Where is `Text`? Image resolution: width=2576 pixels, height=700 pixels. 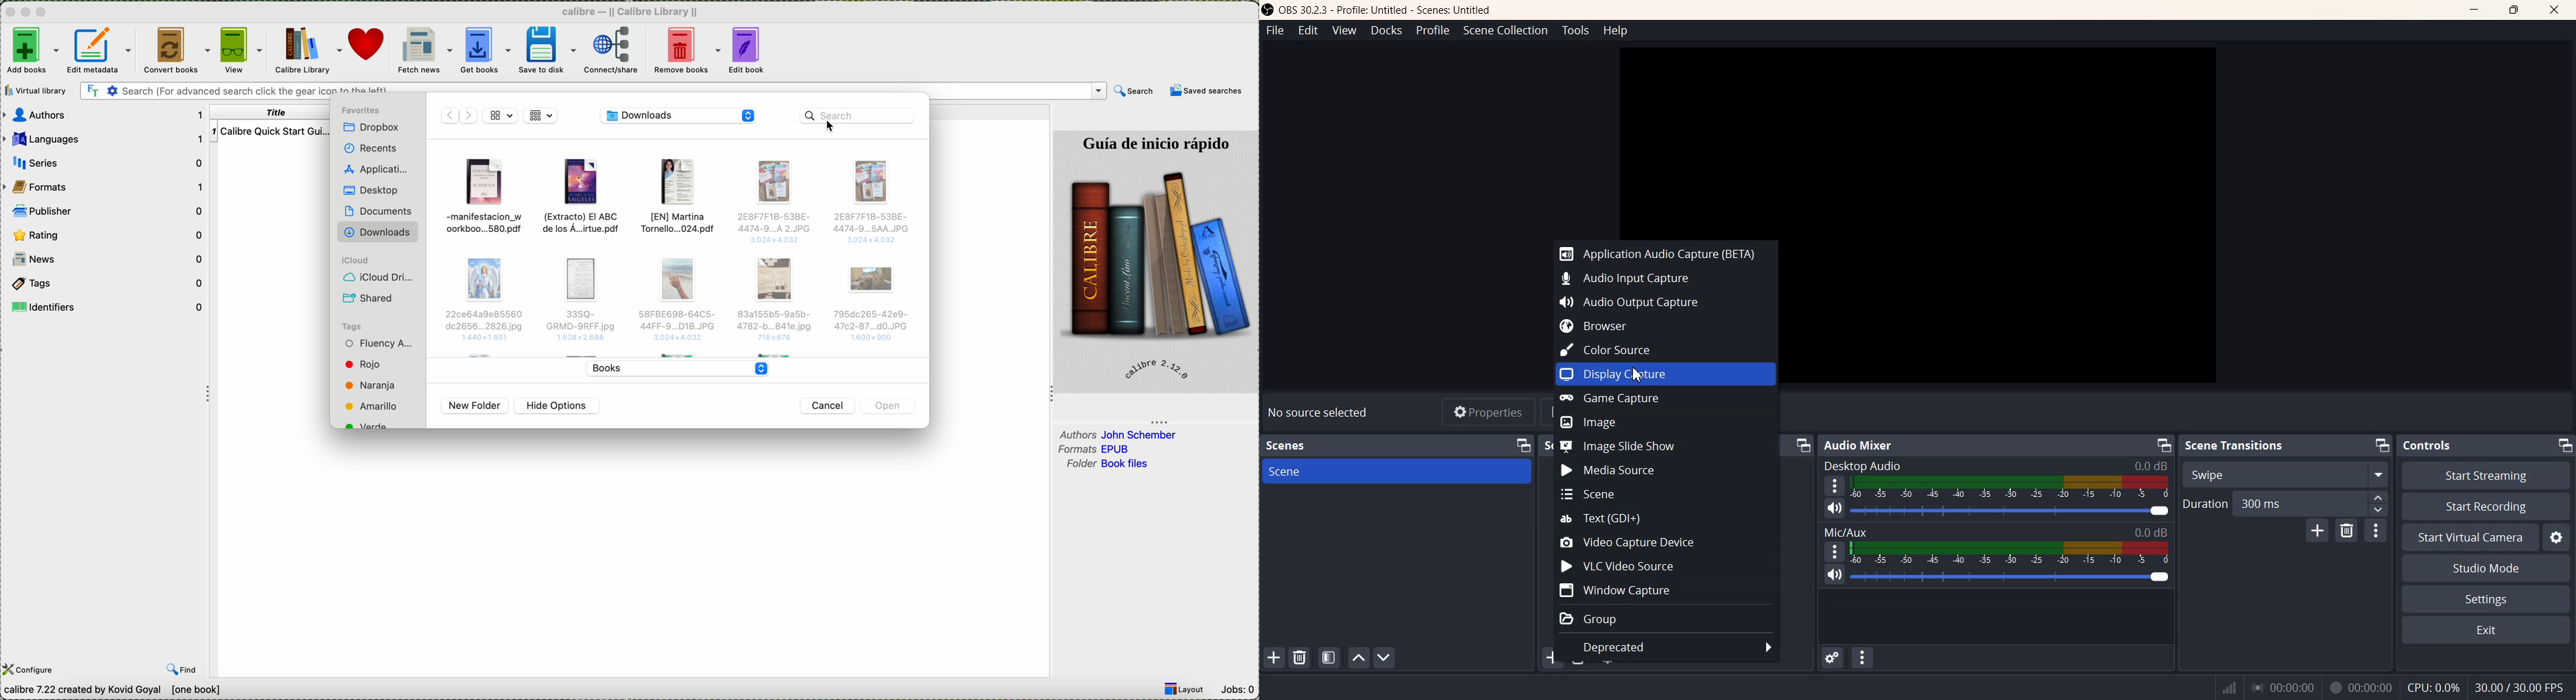 Text is located at coordinates (1318, 412).